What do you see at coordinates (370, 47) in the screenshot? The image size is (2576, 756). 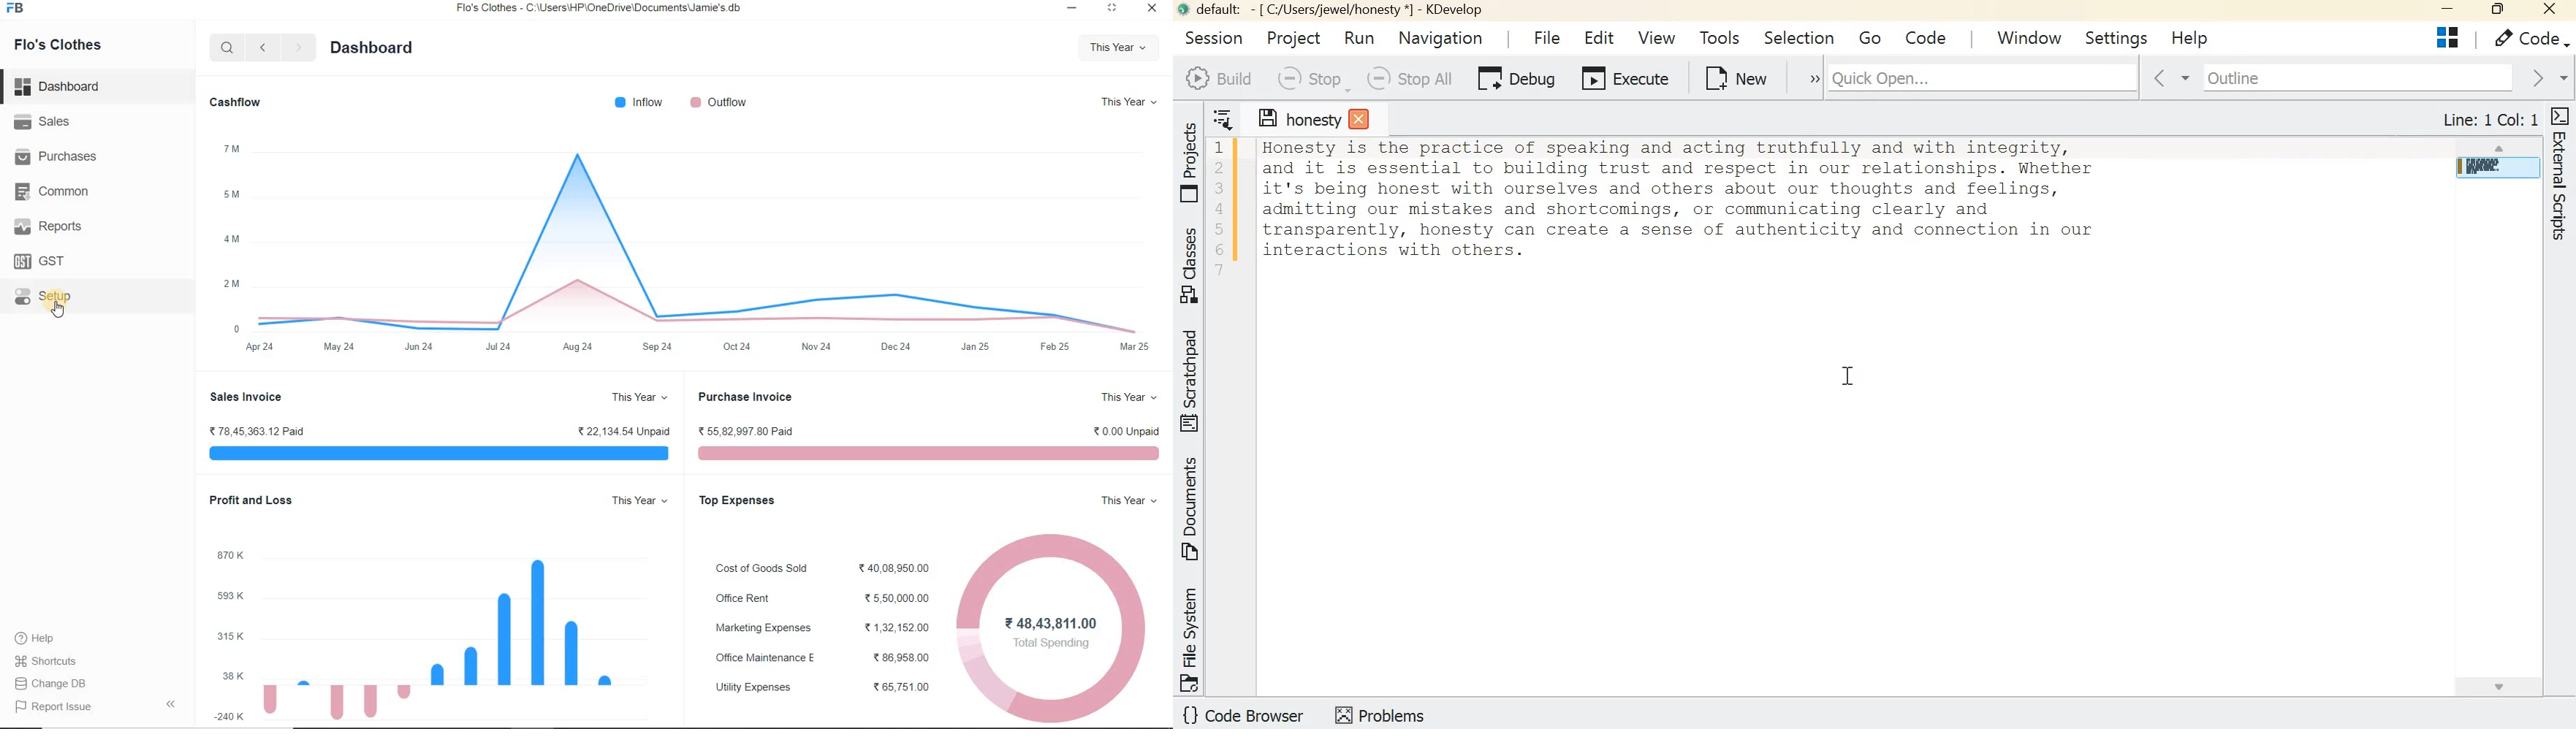 I see `Dashboard` at bounding box center [370, 47].